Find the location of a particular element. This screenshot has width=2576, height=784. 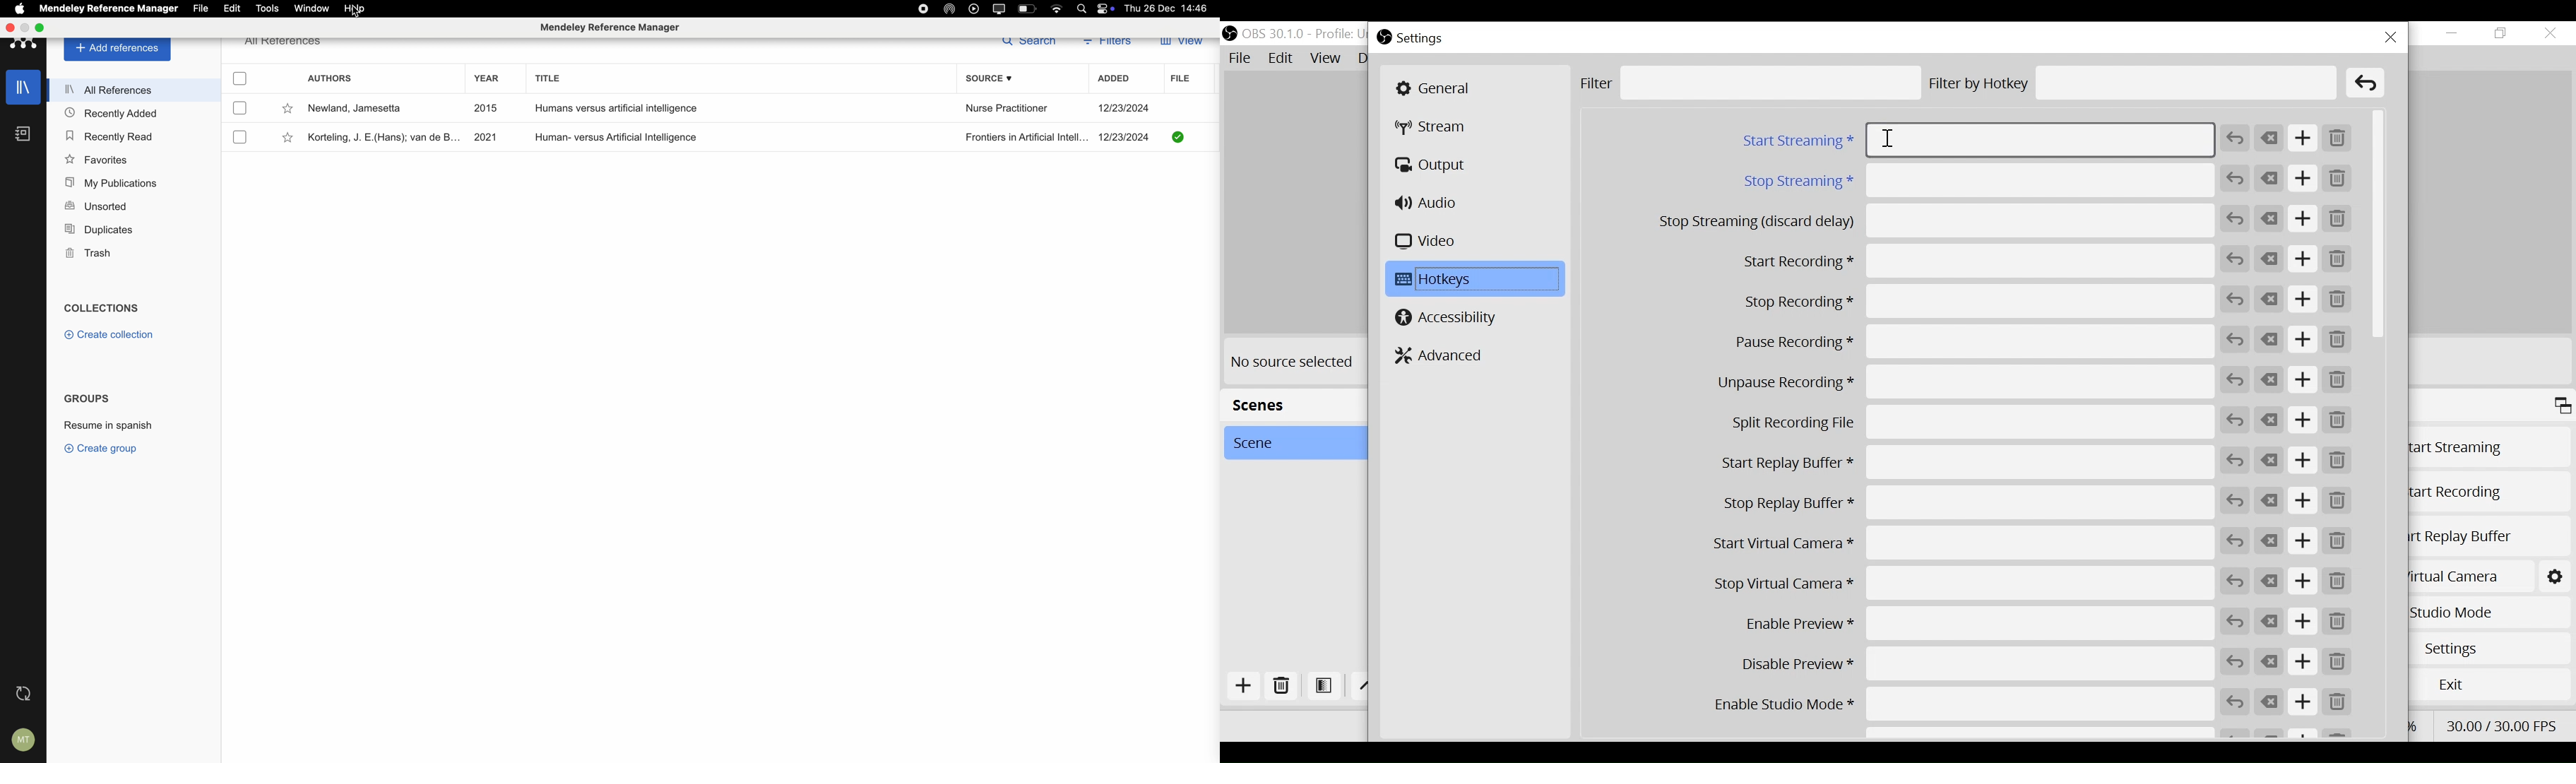

Delete is located at coordinates (1282, 687).